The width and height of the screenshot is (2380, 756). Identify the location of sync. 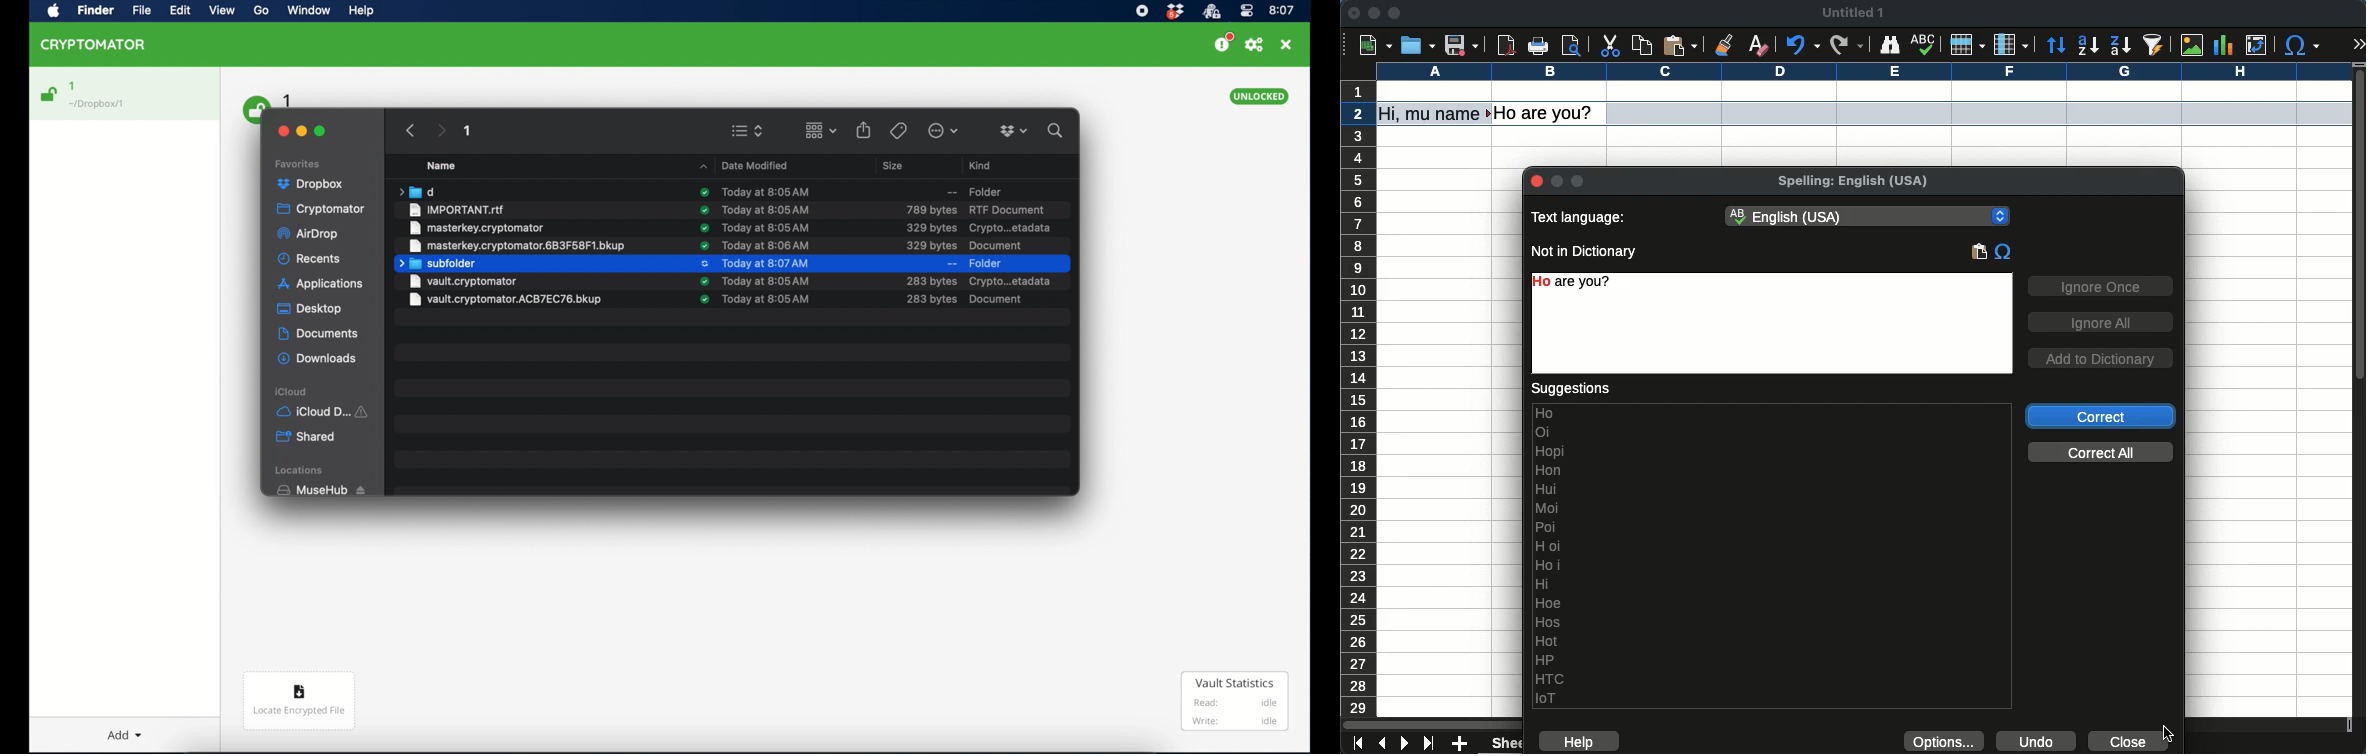
(704, 228).